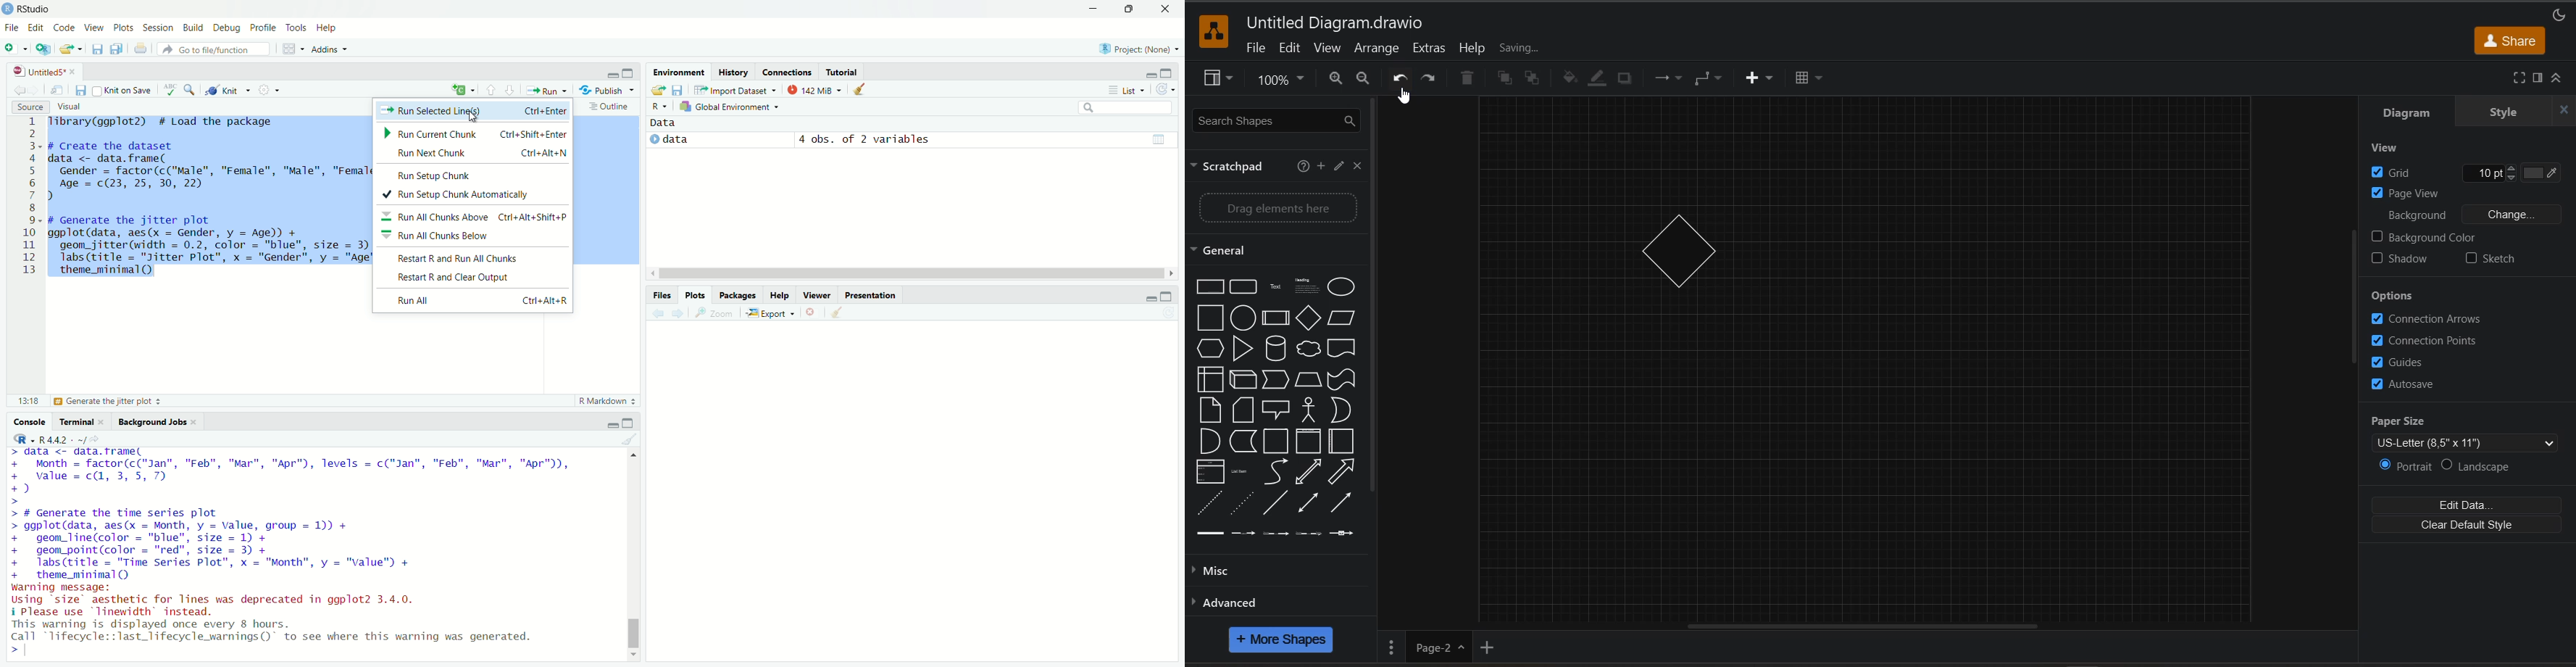  Describe the element at coordinates (630, 439) in the screenshot. I see `clear console` at that location.